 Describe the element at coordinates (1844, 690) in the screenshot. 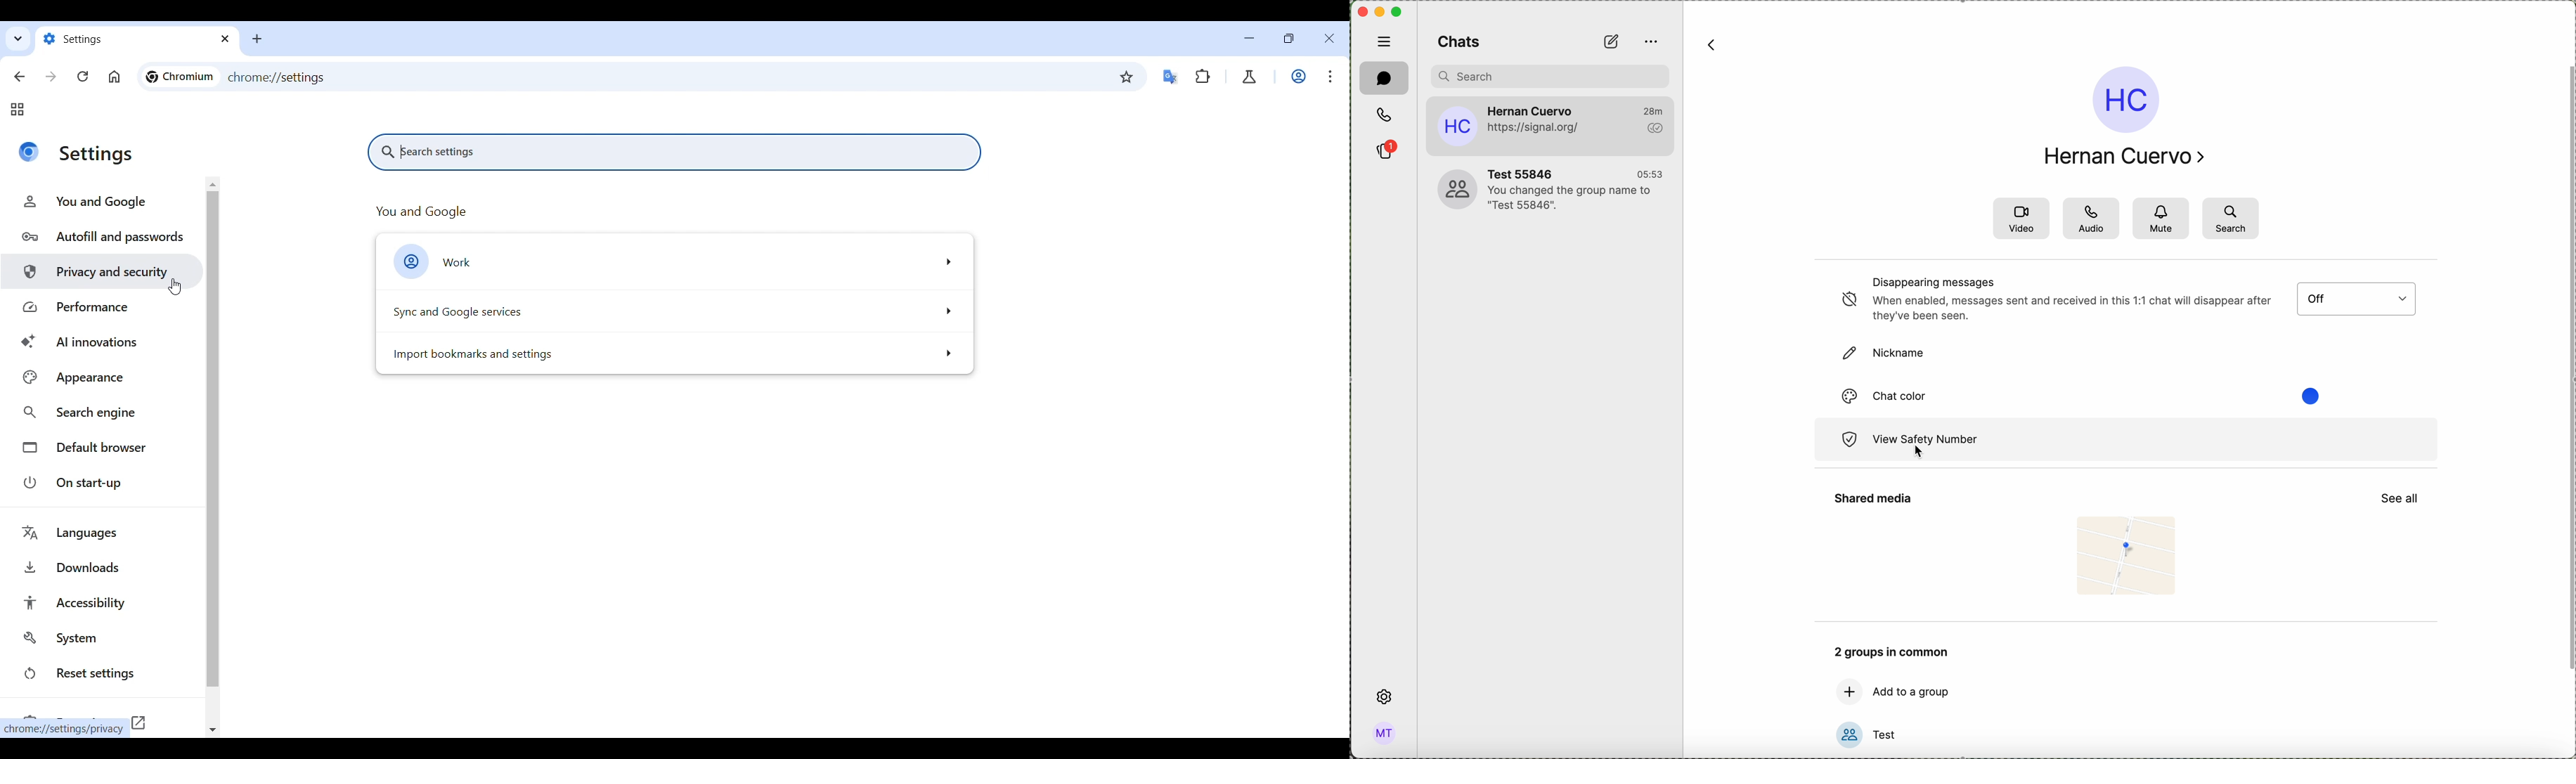

I see `add ` at that location.